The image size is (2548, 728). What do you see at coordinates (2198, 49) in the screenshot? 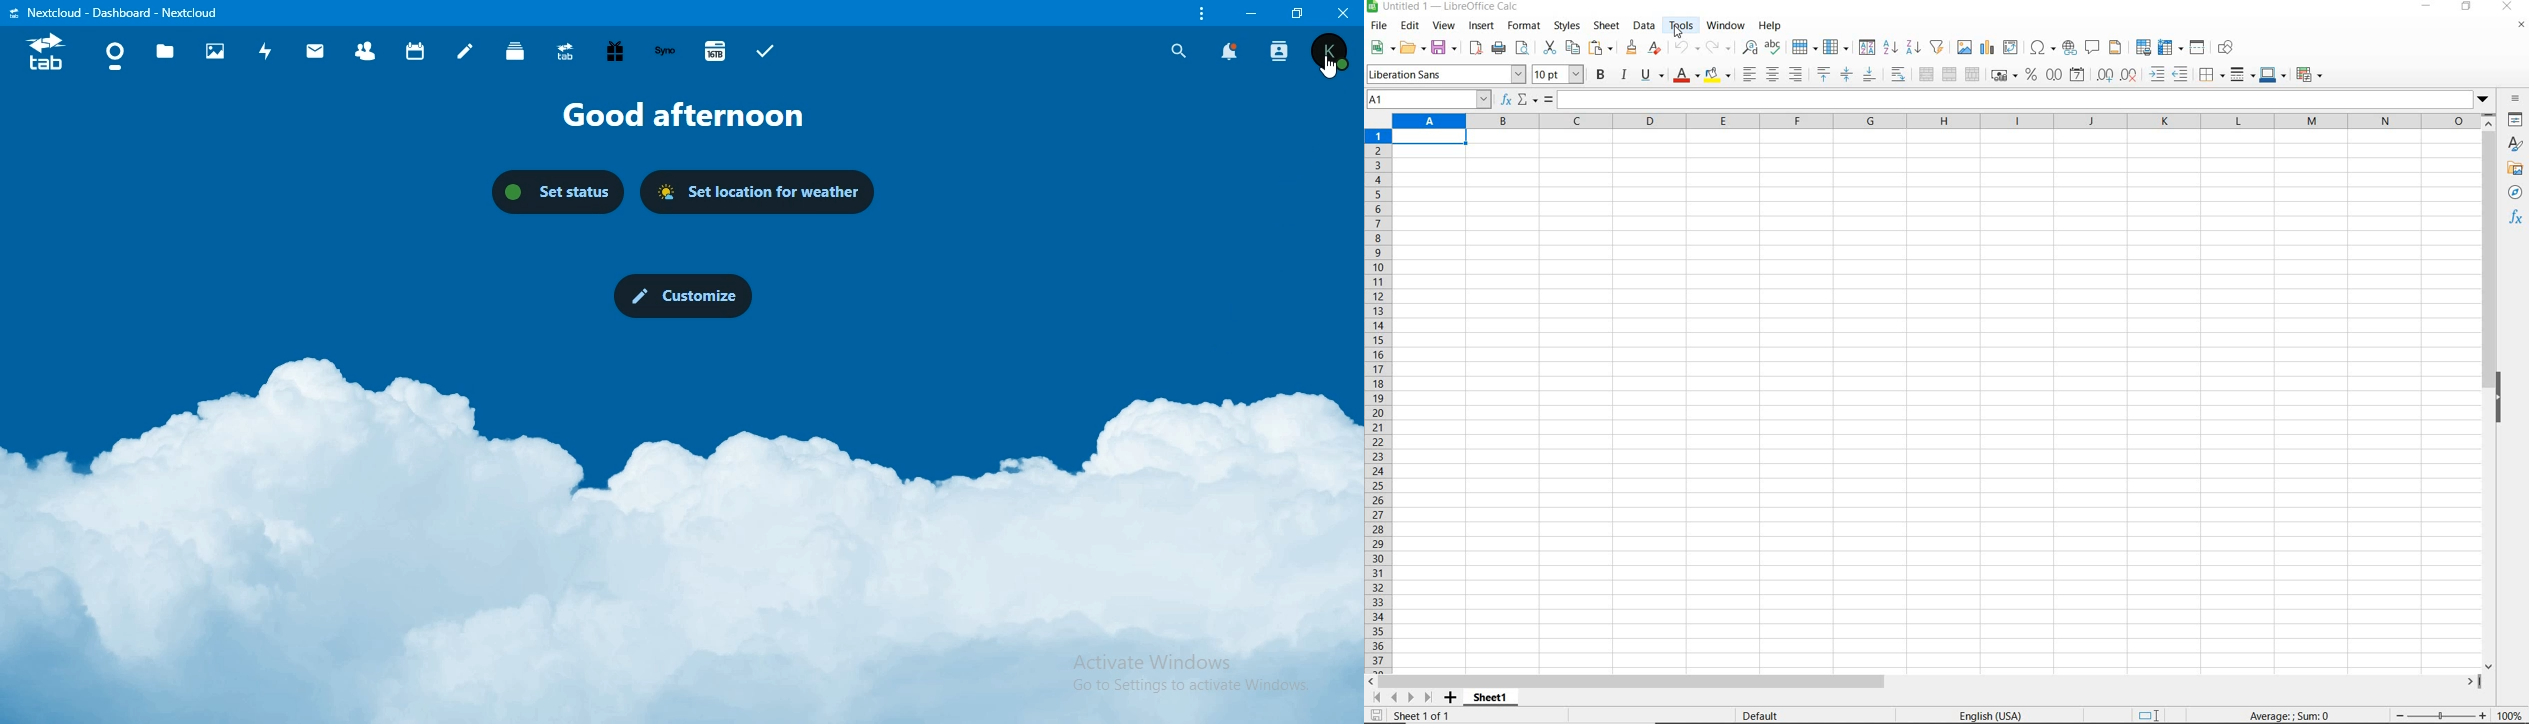
I see `split window` at bounding box center [2198, 49].